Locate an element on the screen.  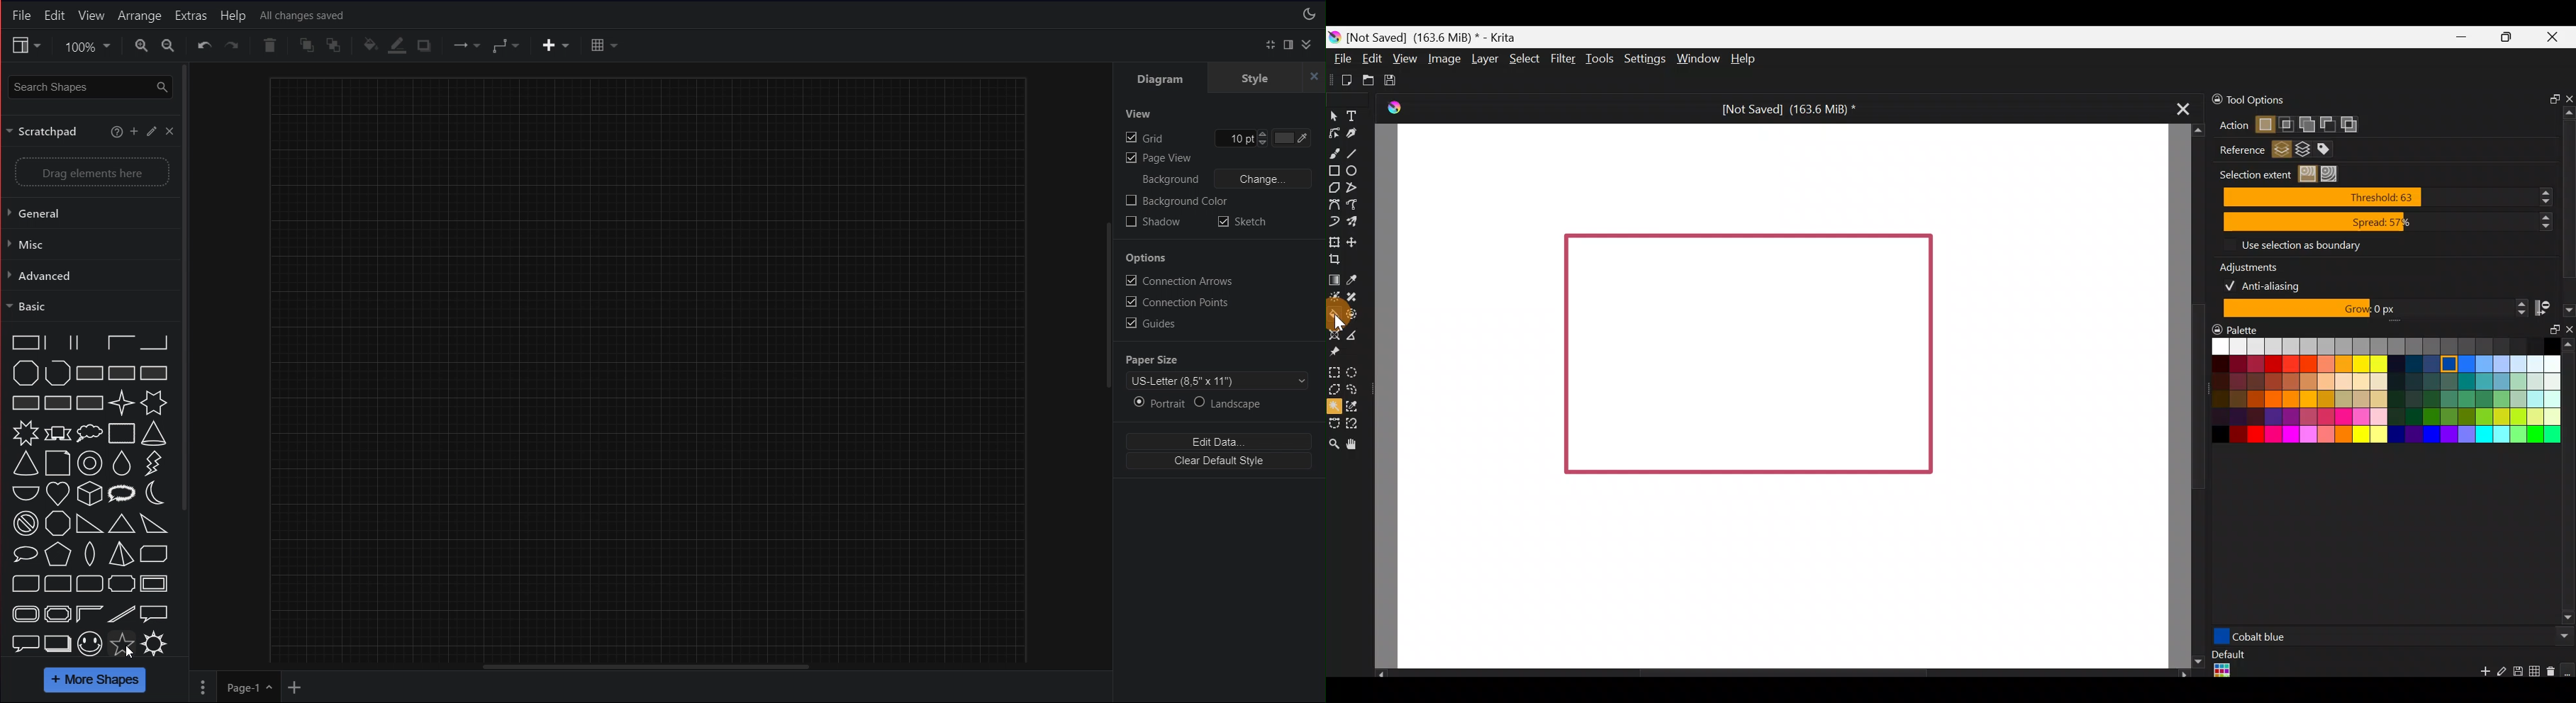
Diagram is located at coordinates (1163, 78).